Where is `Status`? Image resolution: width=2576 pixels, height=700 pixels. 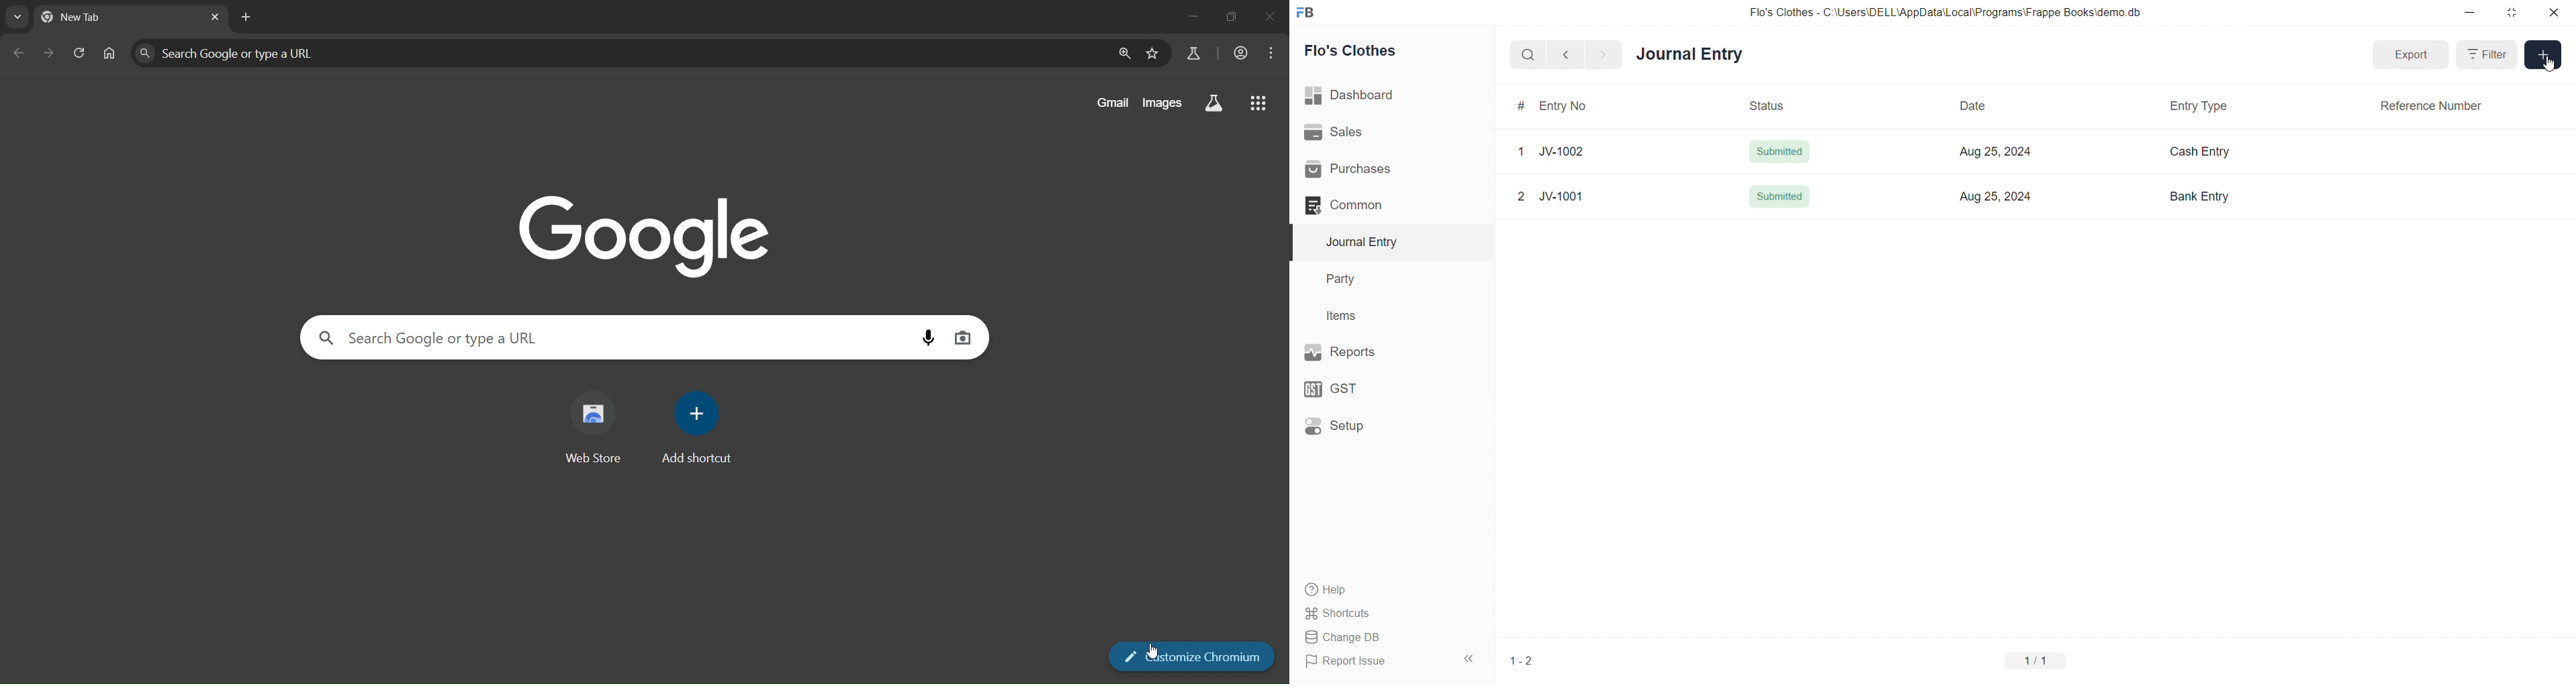 Status is located at coordinates (1767, 104).